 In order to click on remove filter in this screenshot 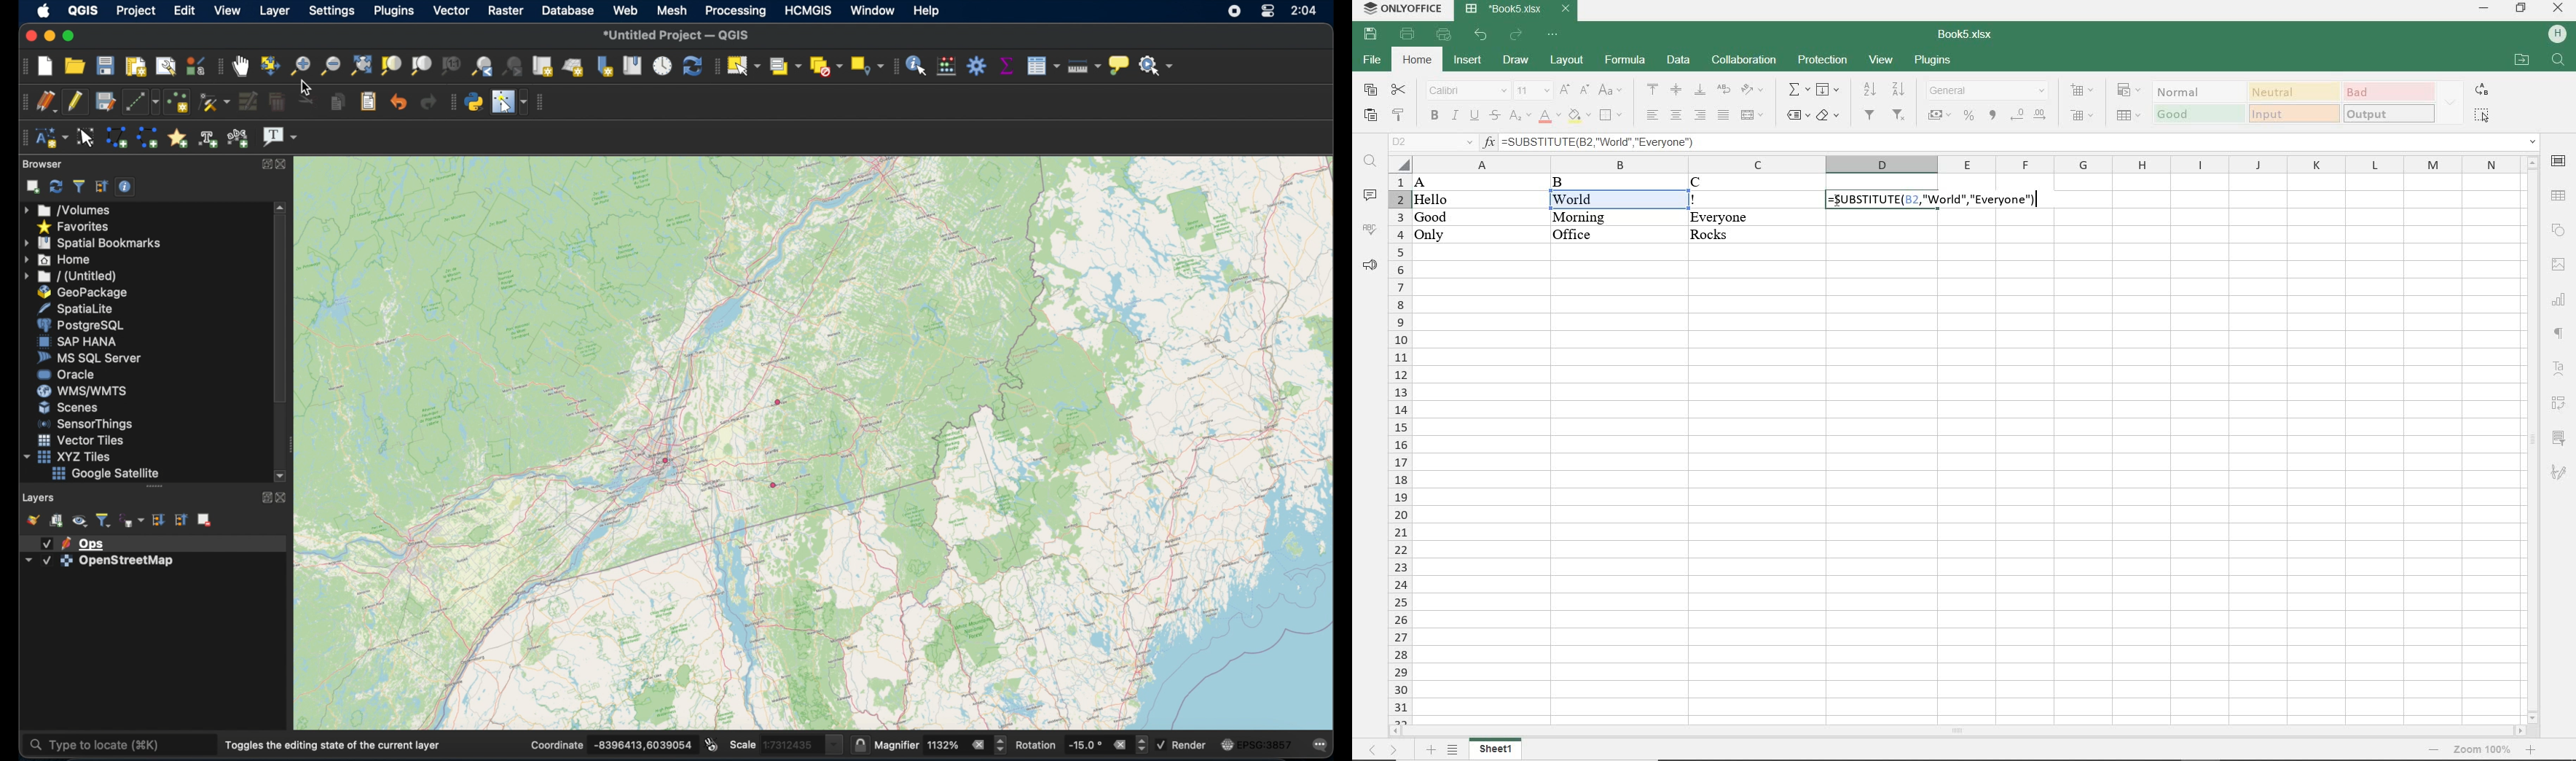, I will do `click(1900, 117)`.